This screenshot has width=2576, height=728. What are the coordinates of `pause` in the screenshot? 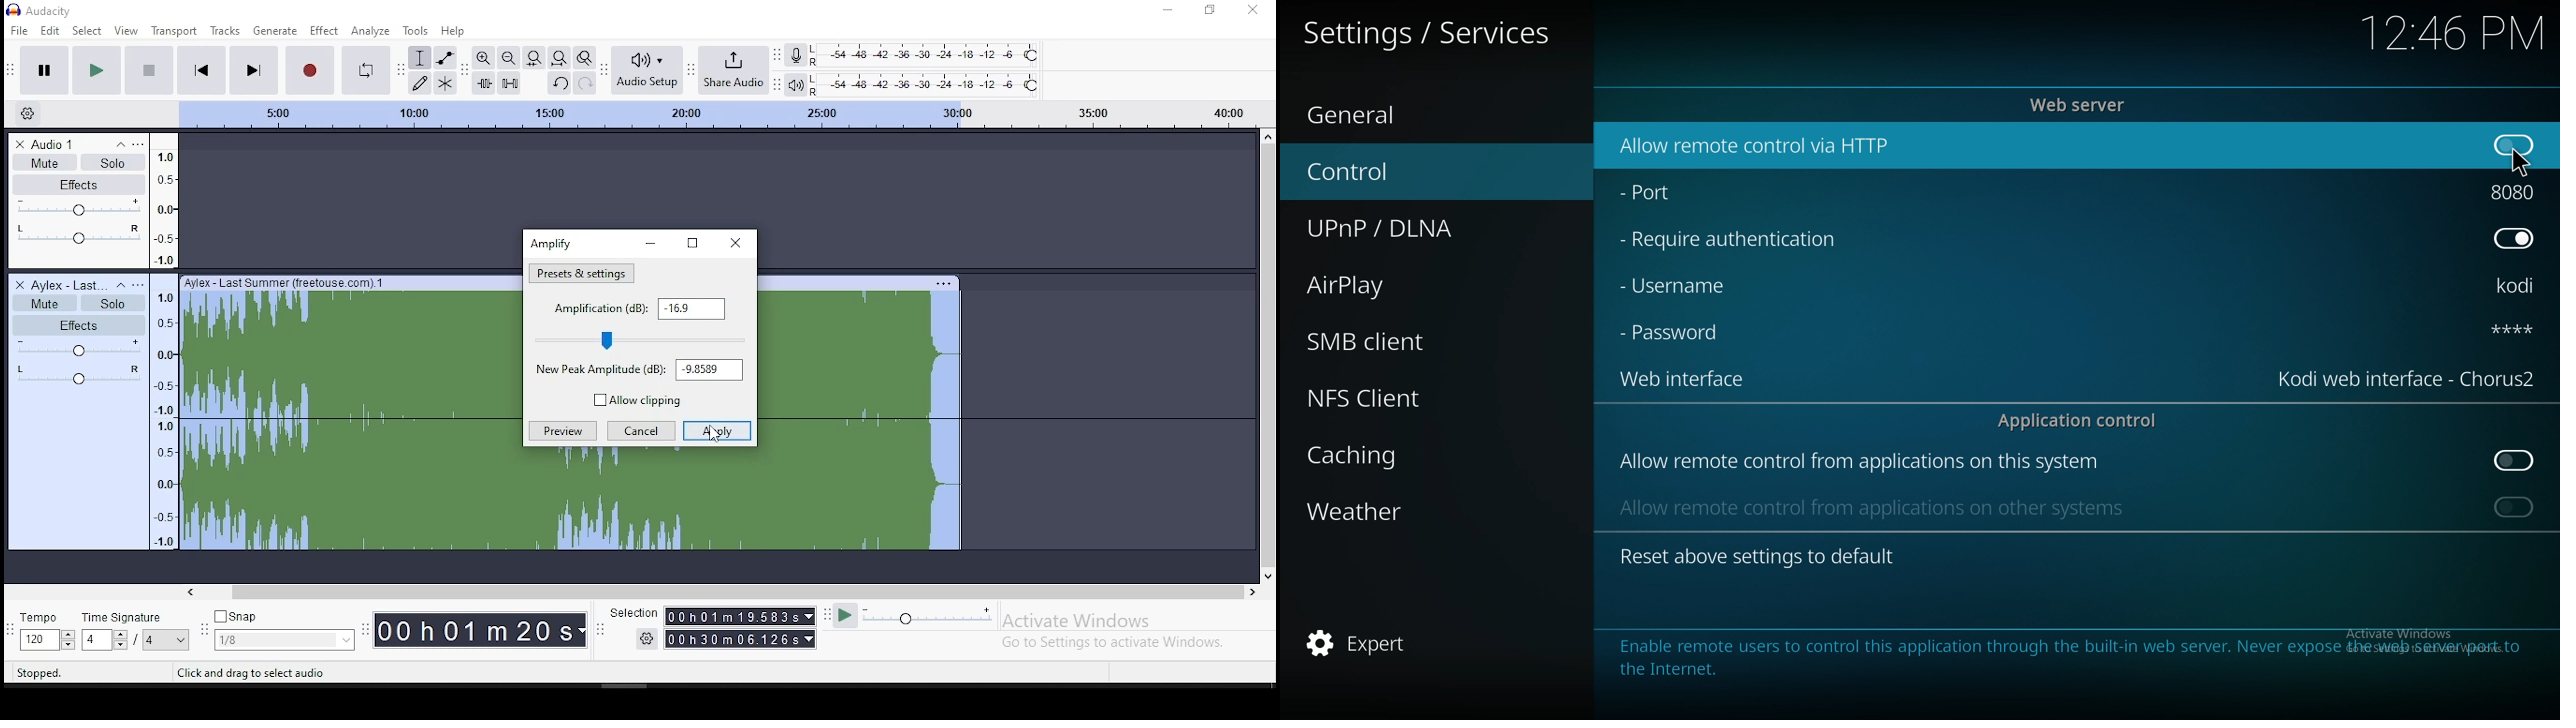 It's located at (41, 71).